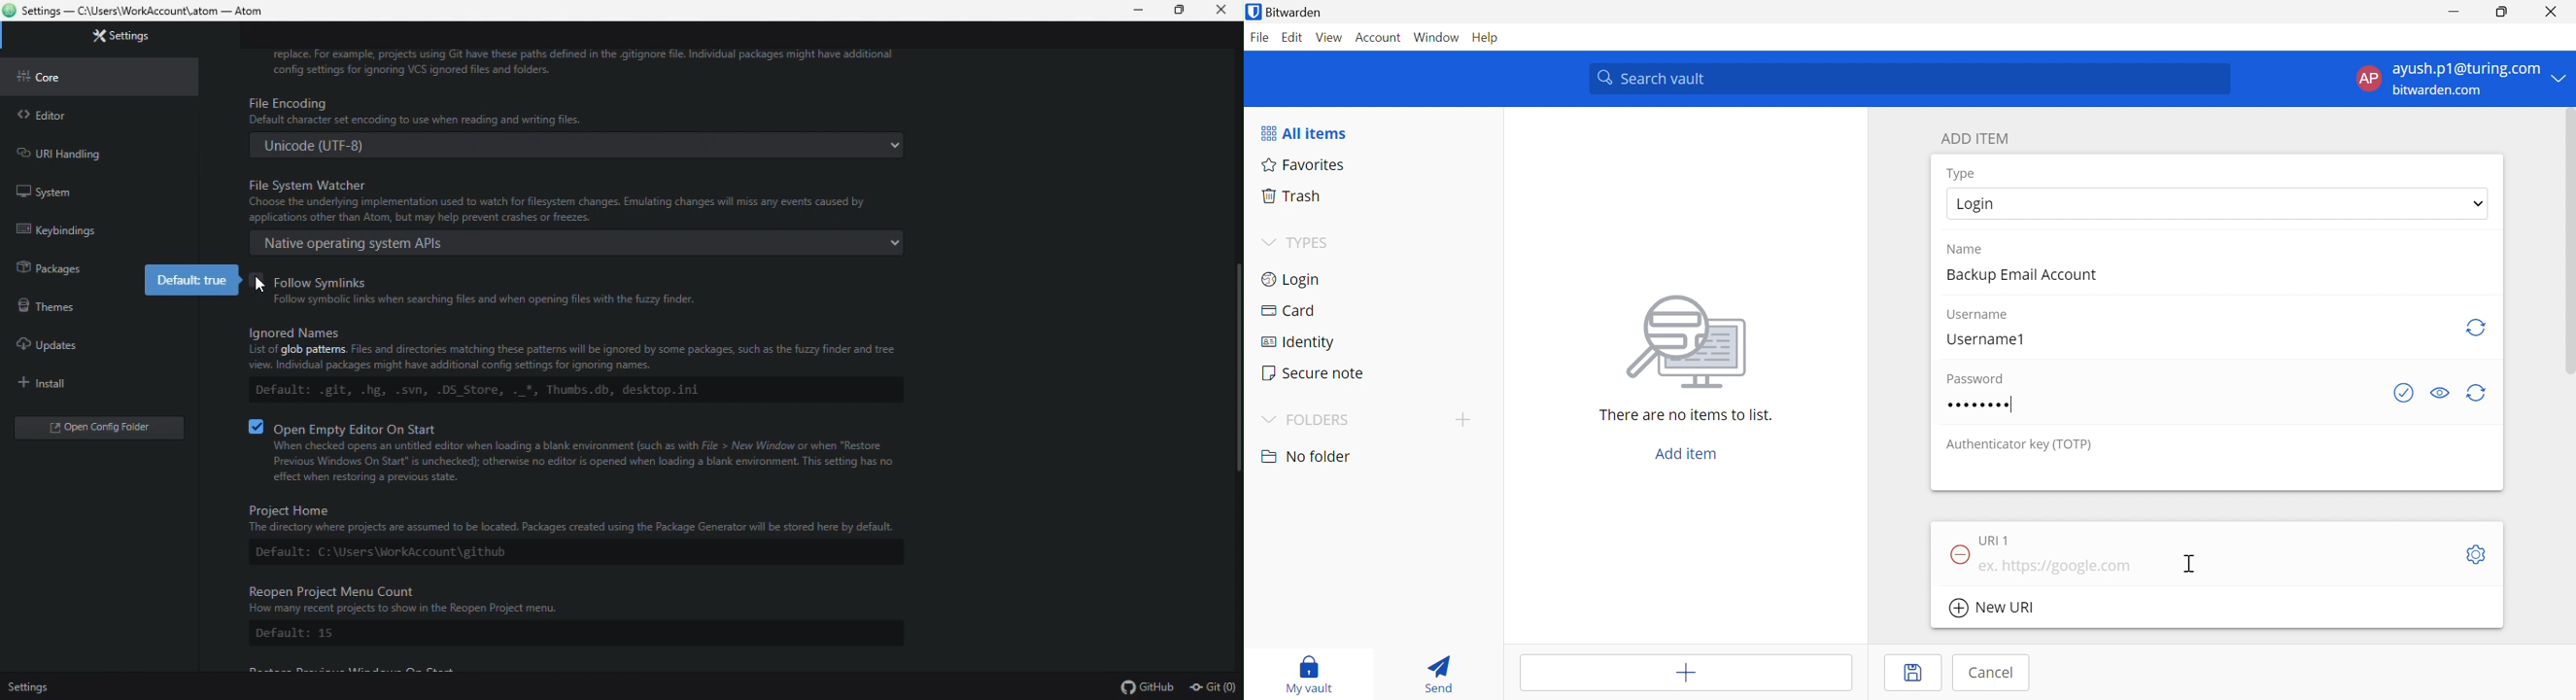 The image size is (2576, 700). I want to click on Send, so click(1442, 673).